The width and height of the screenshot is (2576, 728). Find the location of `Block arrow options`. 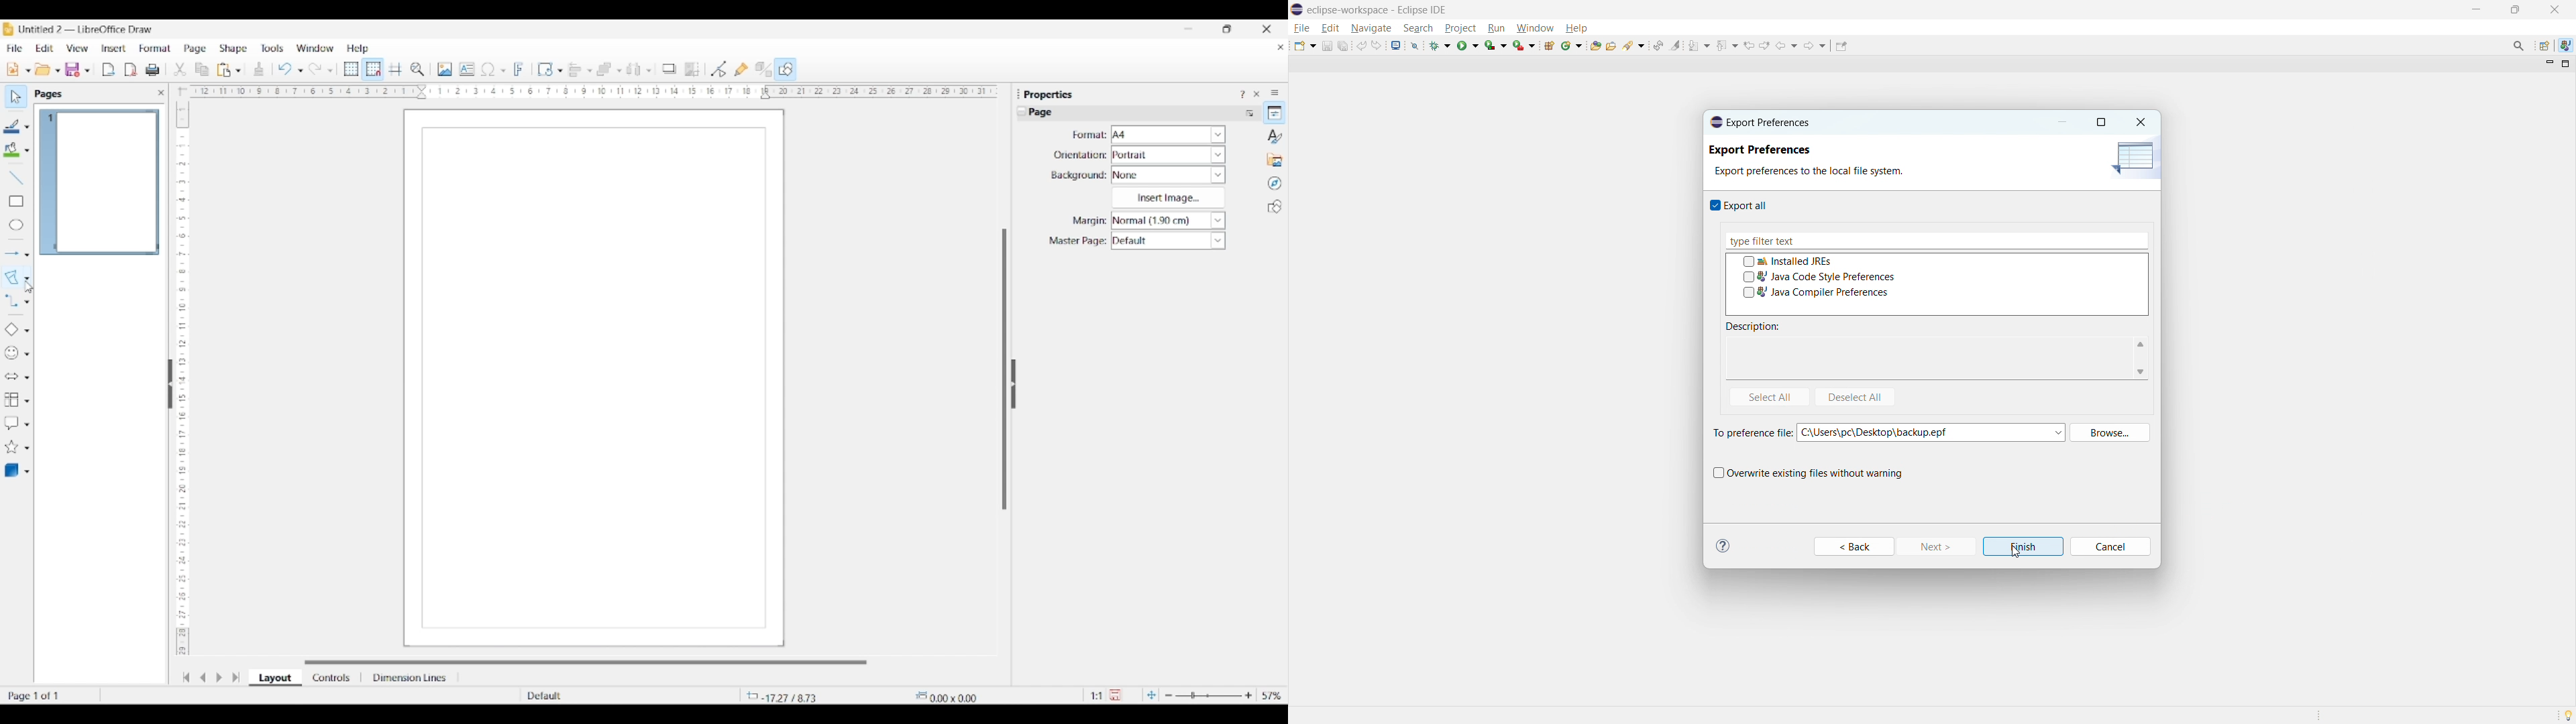

Block arrow options is located at coordinates (27, 377).